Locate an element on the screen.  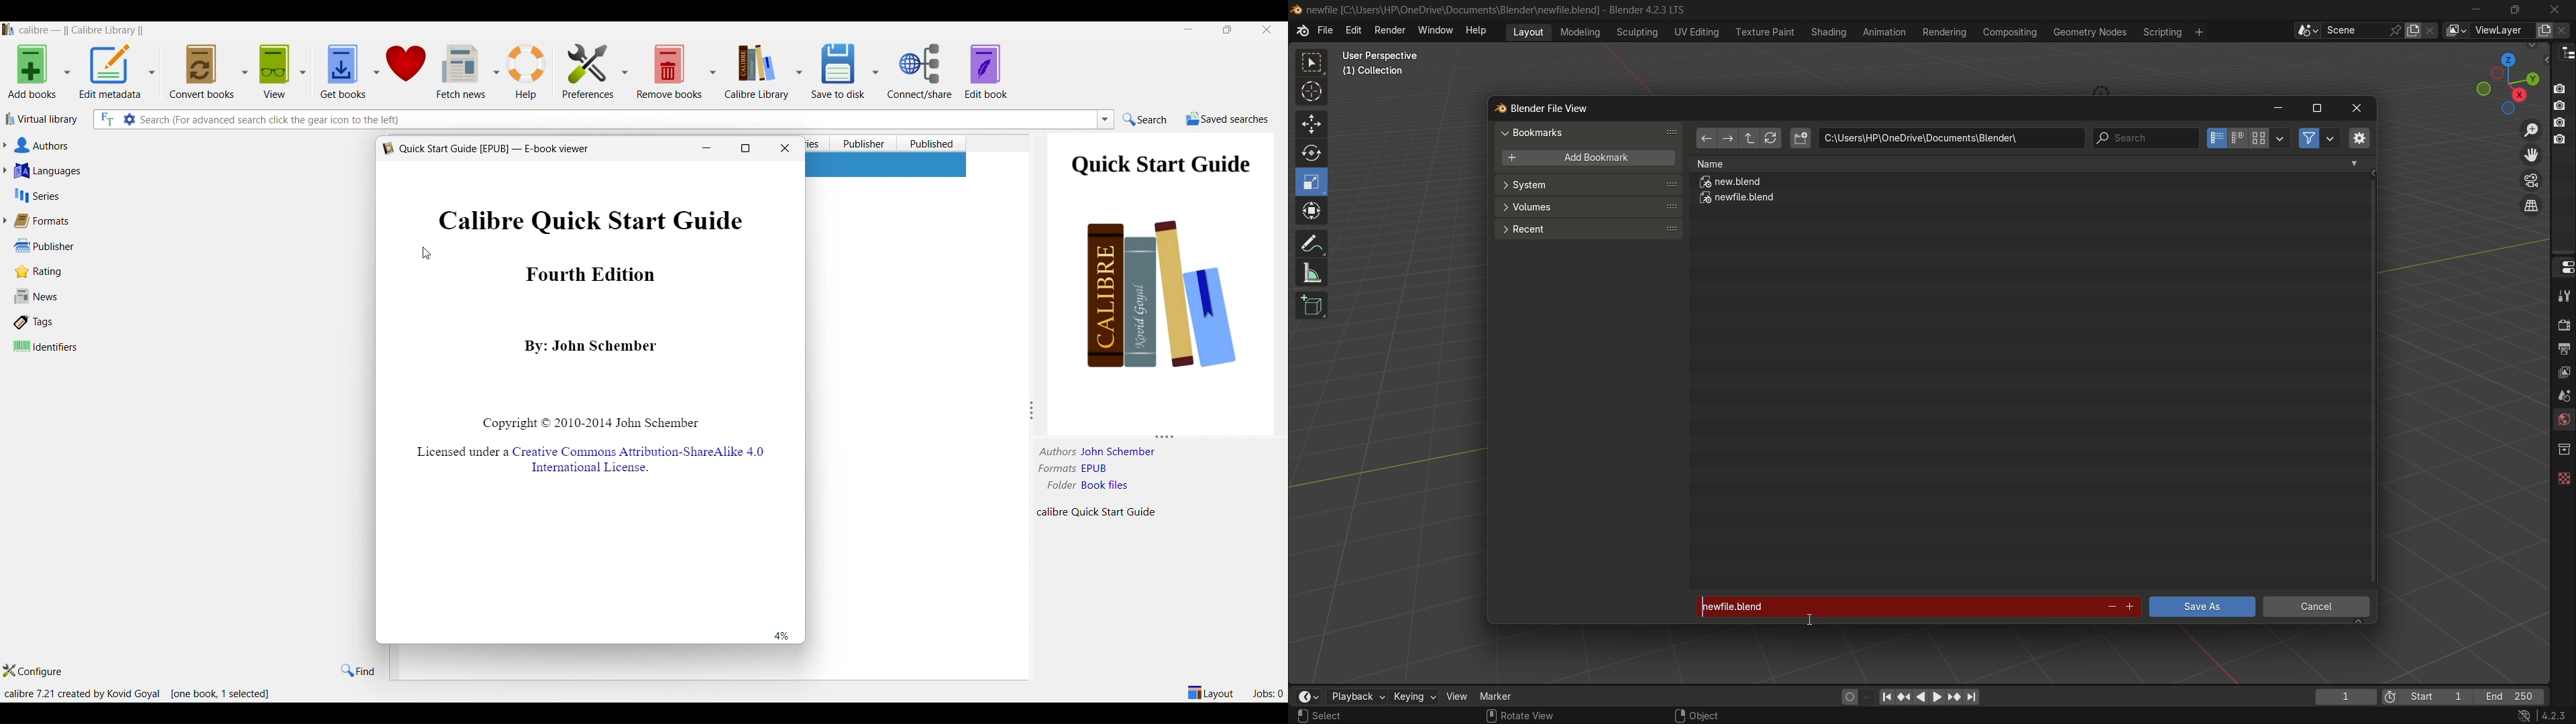
percentage is located at coordinates (786, 636).